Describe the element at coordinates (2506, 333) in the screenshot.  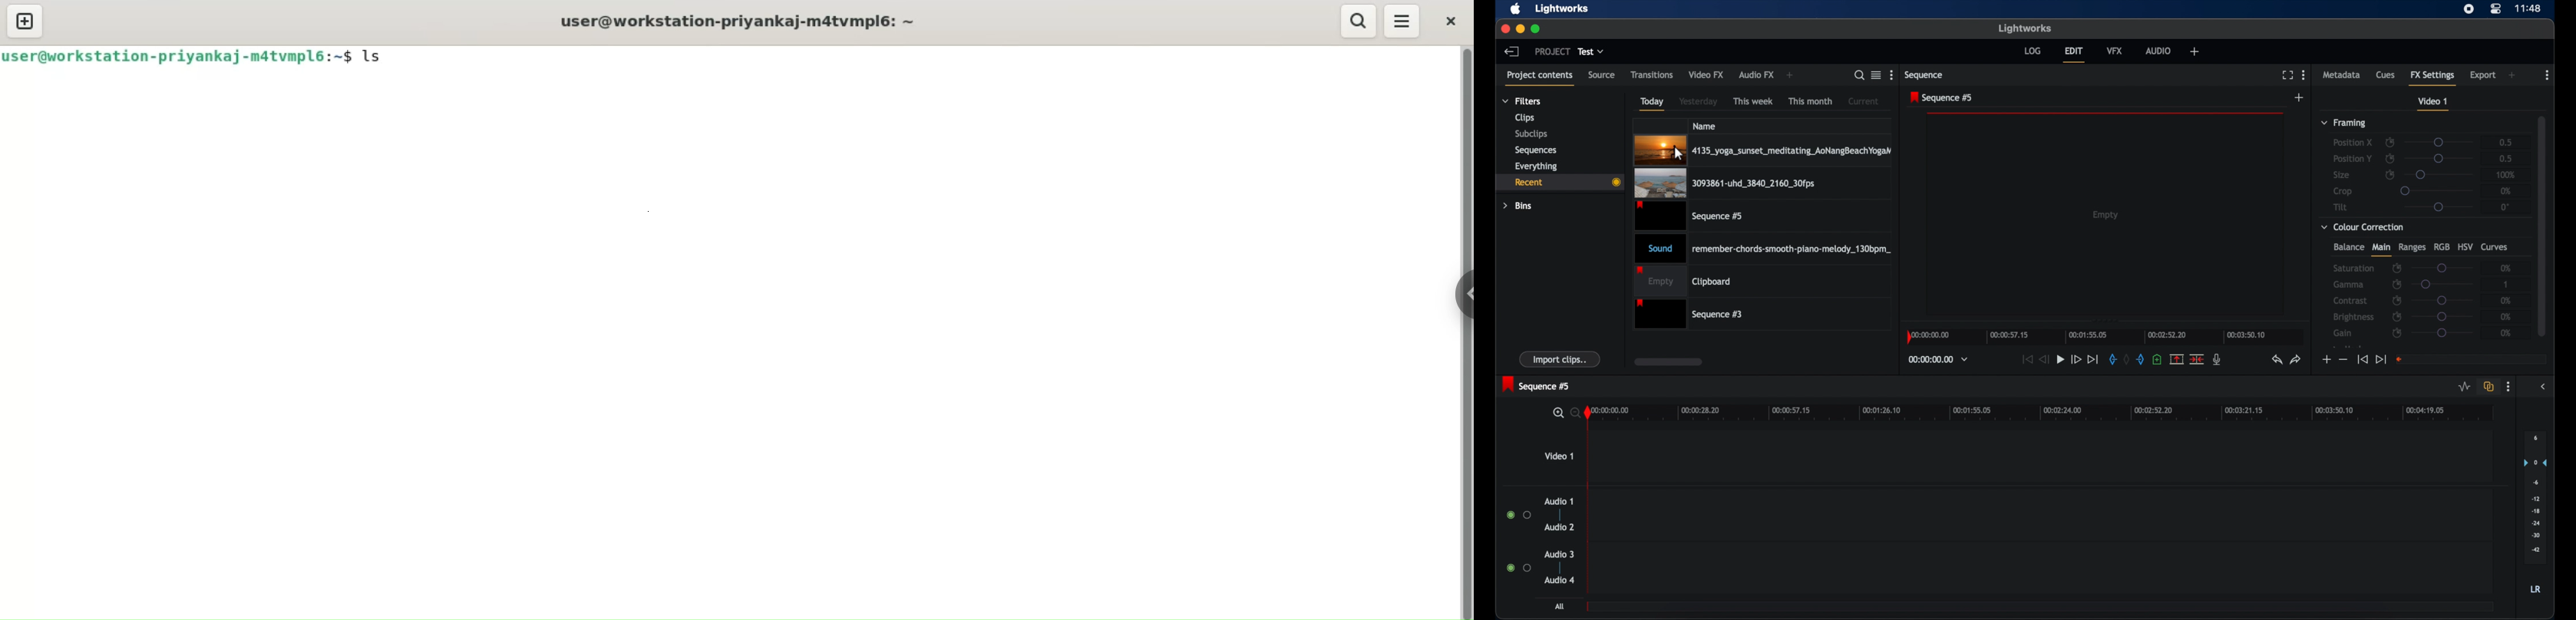
I see `0%` at that location.